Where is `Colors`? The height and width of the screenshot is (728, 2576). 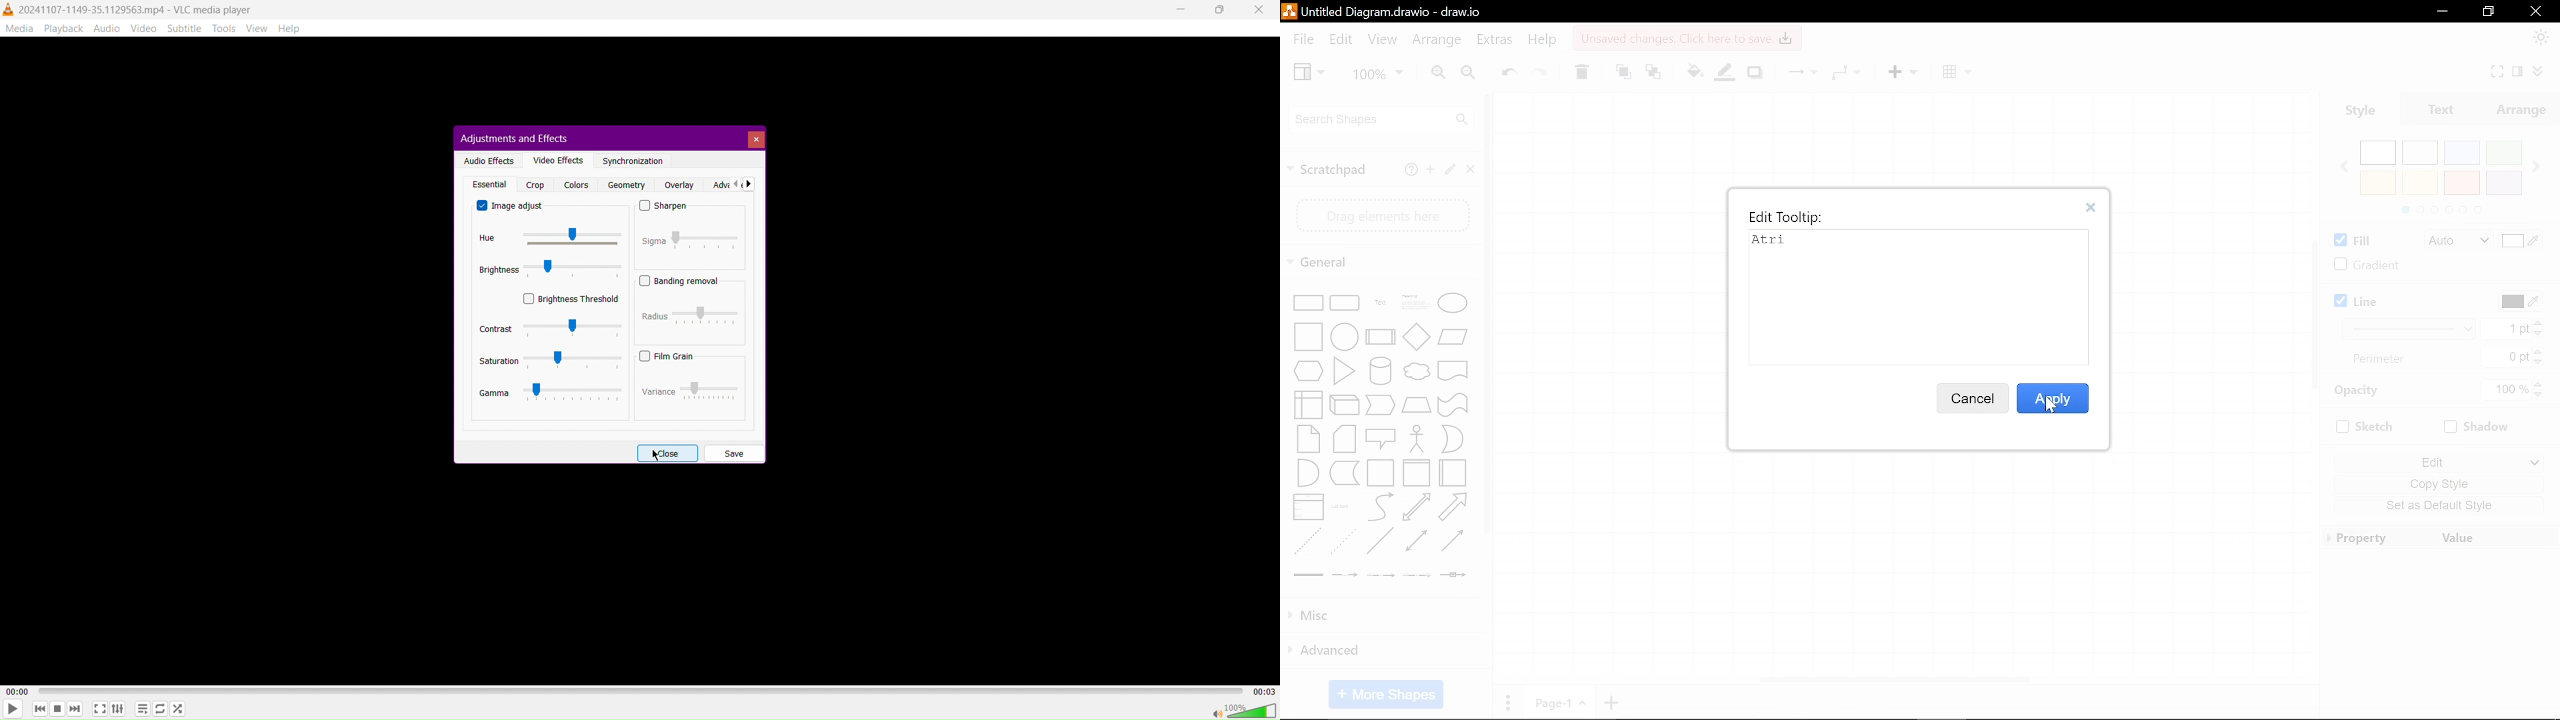 Colors is located at coordinates (575, 185).